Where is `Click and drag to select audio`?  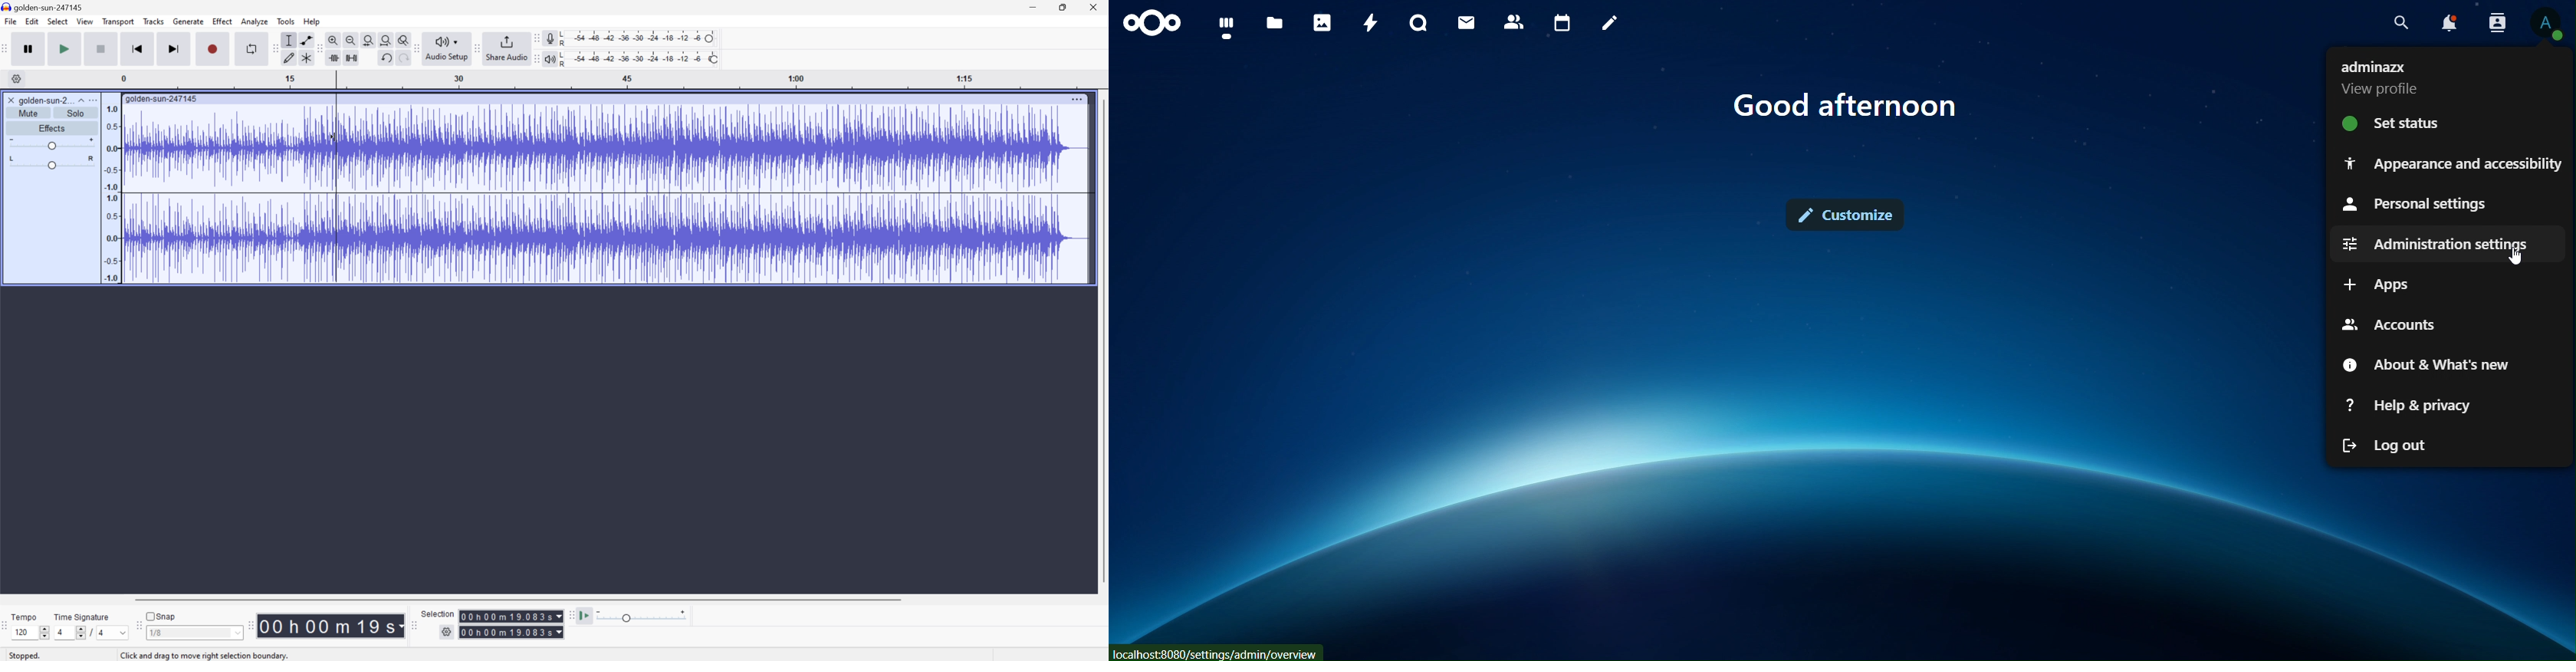 Click and drag to select audio is located at coordinates (200, 652).